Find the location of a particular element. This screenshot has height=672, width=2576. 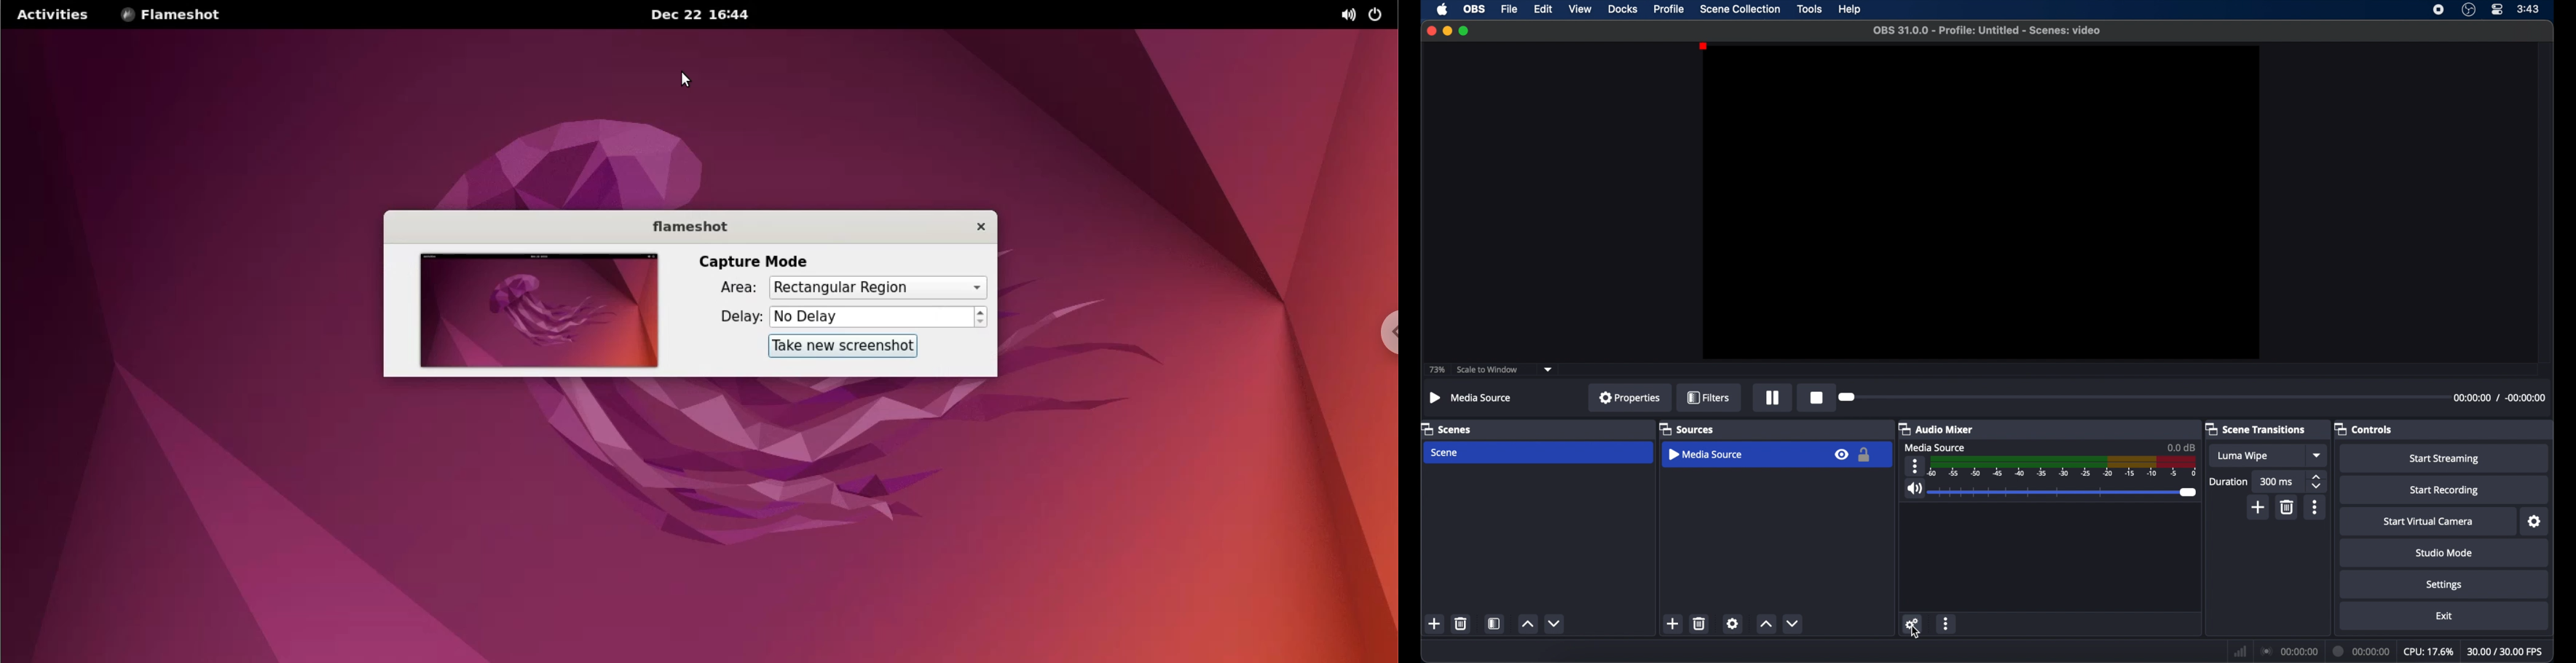

media source is located at coordinates (1935, 447).